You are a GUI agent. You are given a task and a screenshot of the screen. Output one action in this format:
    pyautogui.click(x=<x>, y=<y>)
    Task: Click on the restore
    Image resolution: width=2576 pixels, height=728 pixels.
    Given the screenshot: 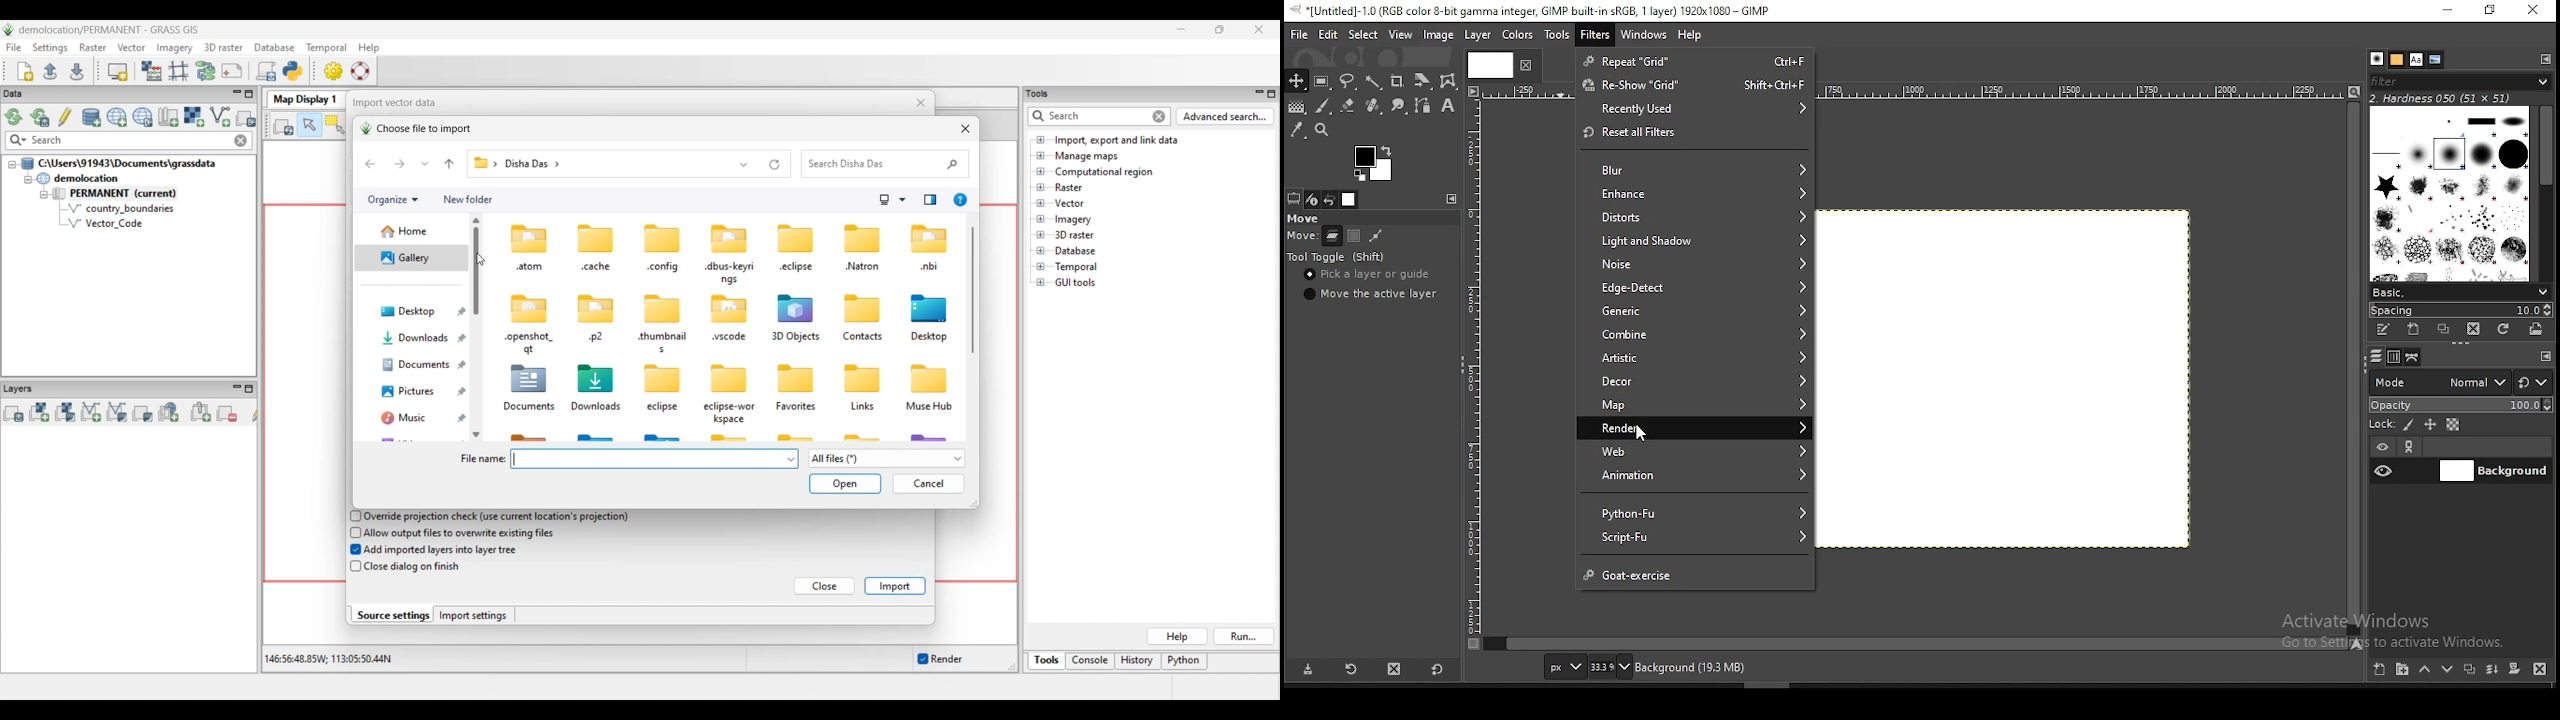 What is the action you would take?
    pyautogui.click(x=2493, y=10)
    